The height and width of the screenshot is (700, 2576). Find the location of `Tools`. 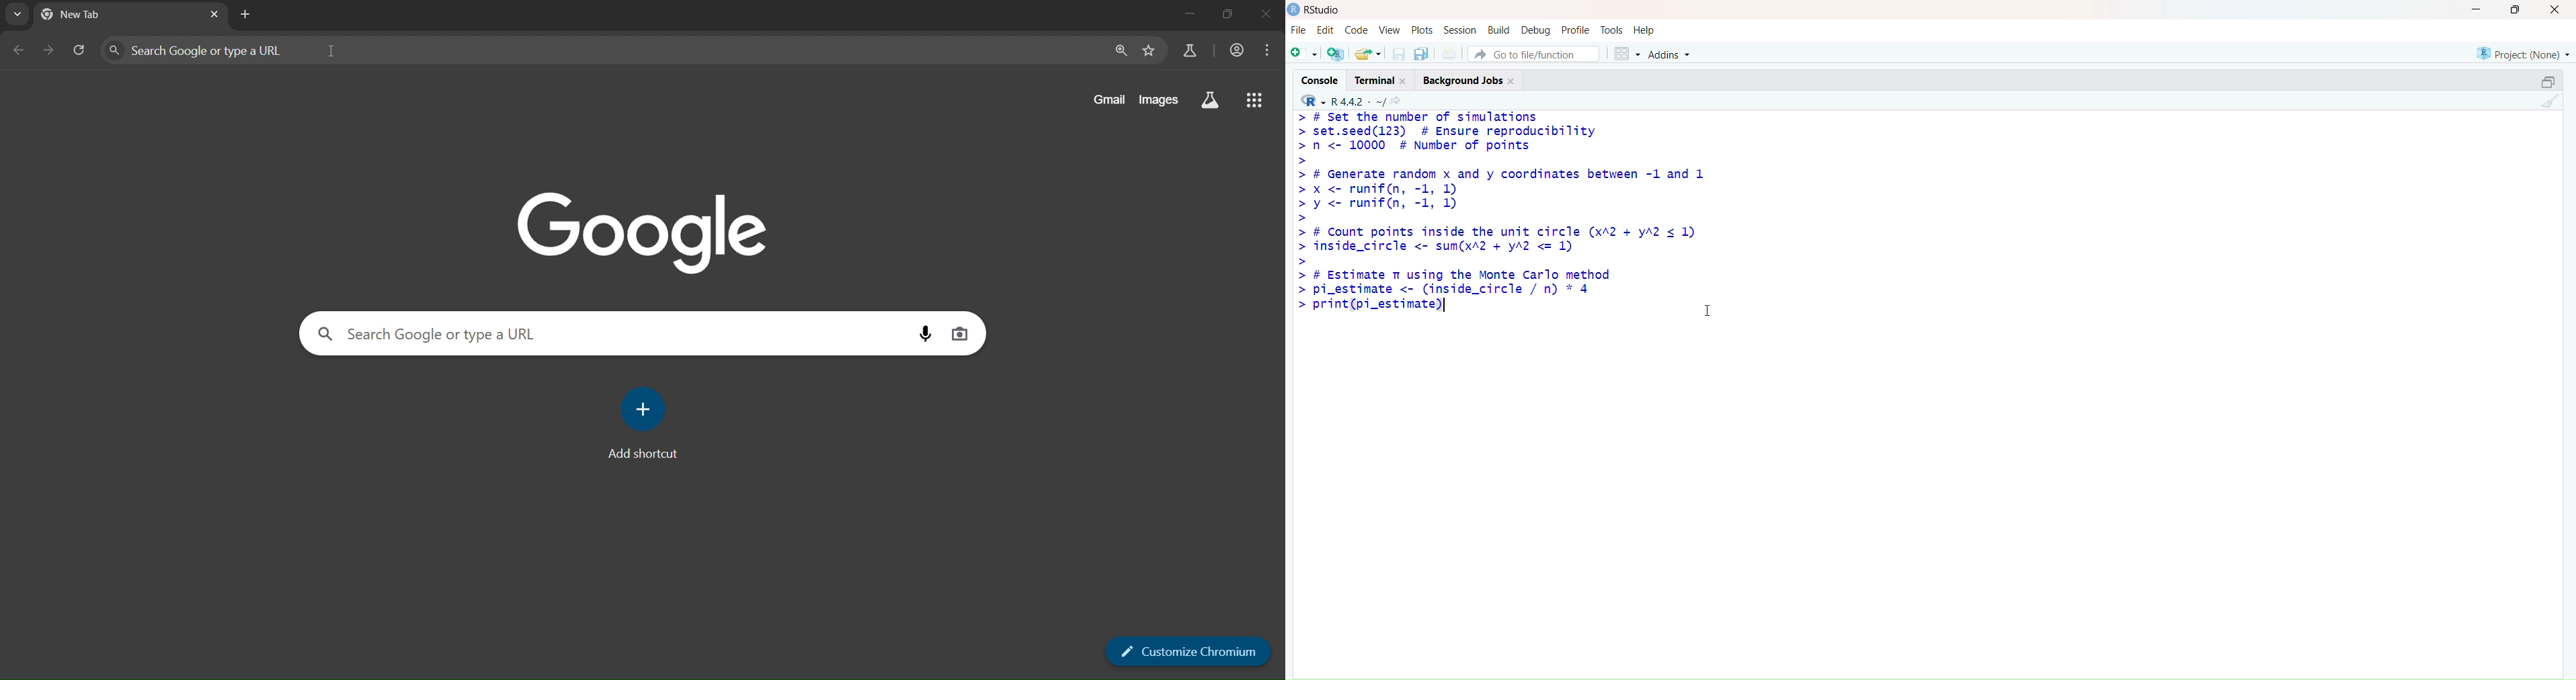

Tools is located at coordinates (1612, 29).